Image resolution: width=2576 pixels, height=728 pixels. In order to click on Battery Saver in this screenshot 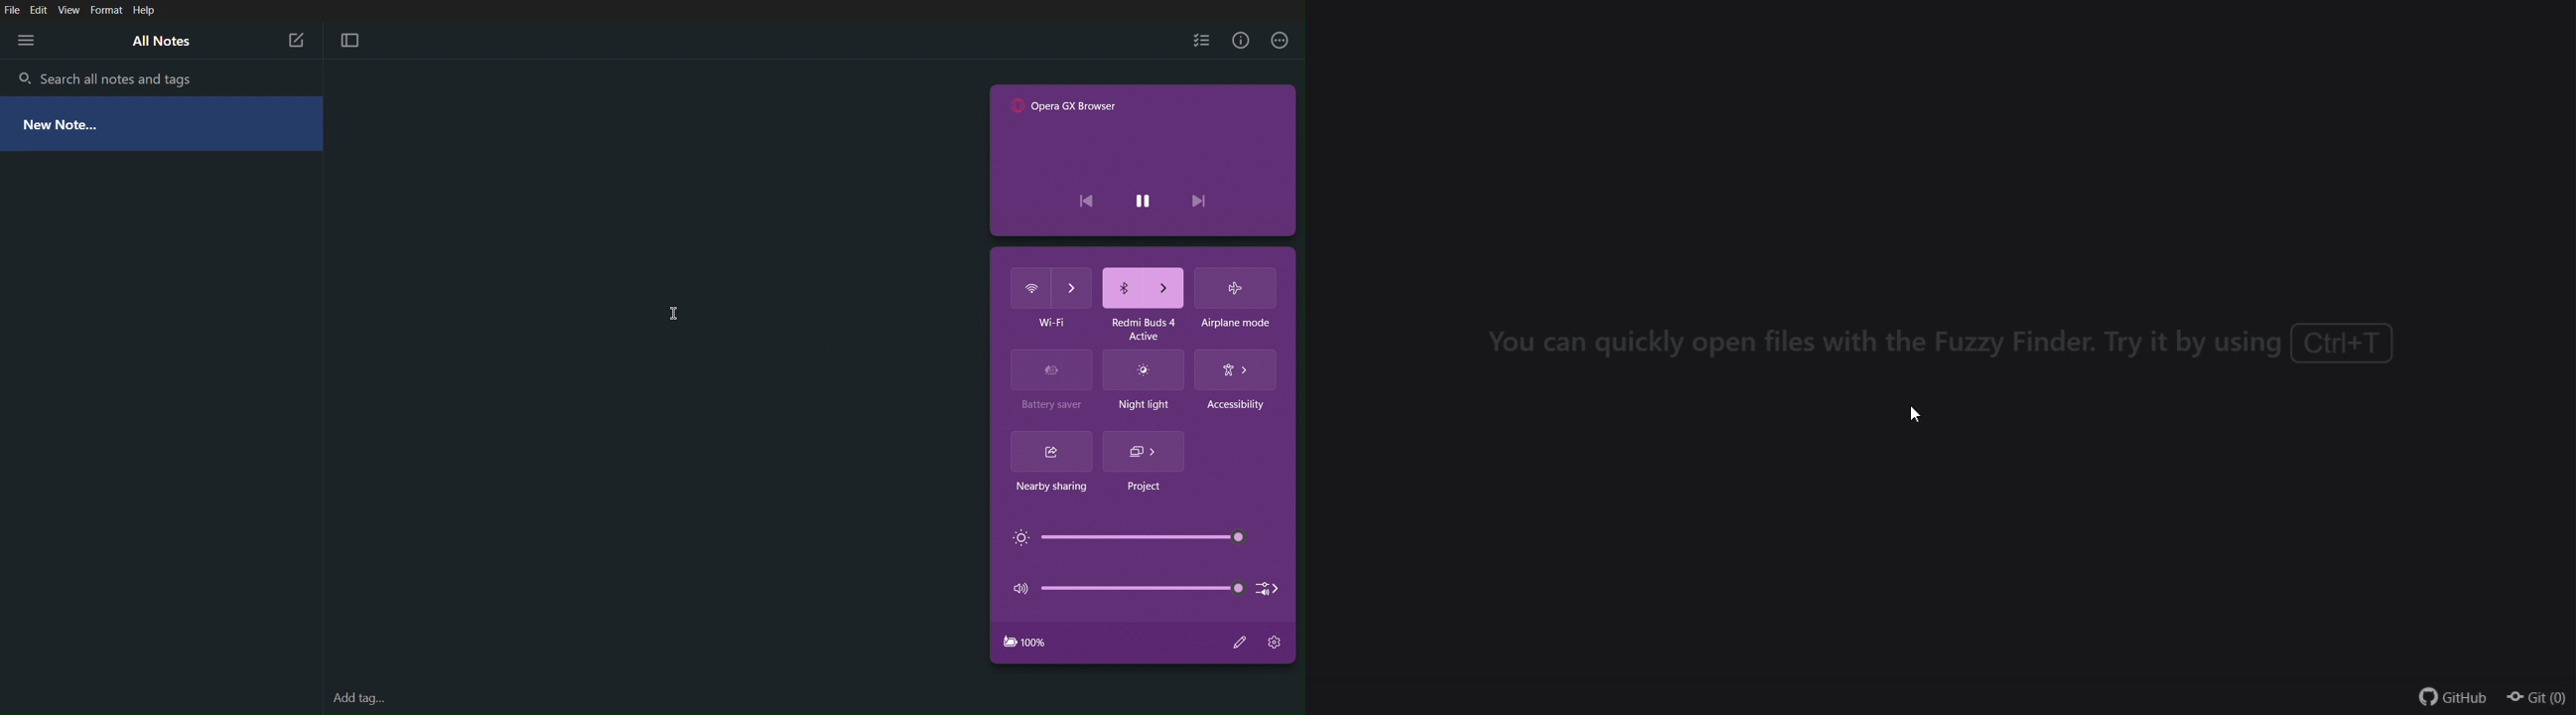, I will do `click(1053, 371)`.